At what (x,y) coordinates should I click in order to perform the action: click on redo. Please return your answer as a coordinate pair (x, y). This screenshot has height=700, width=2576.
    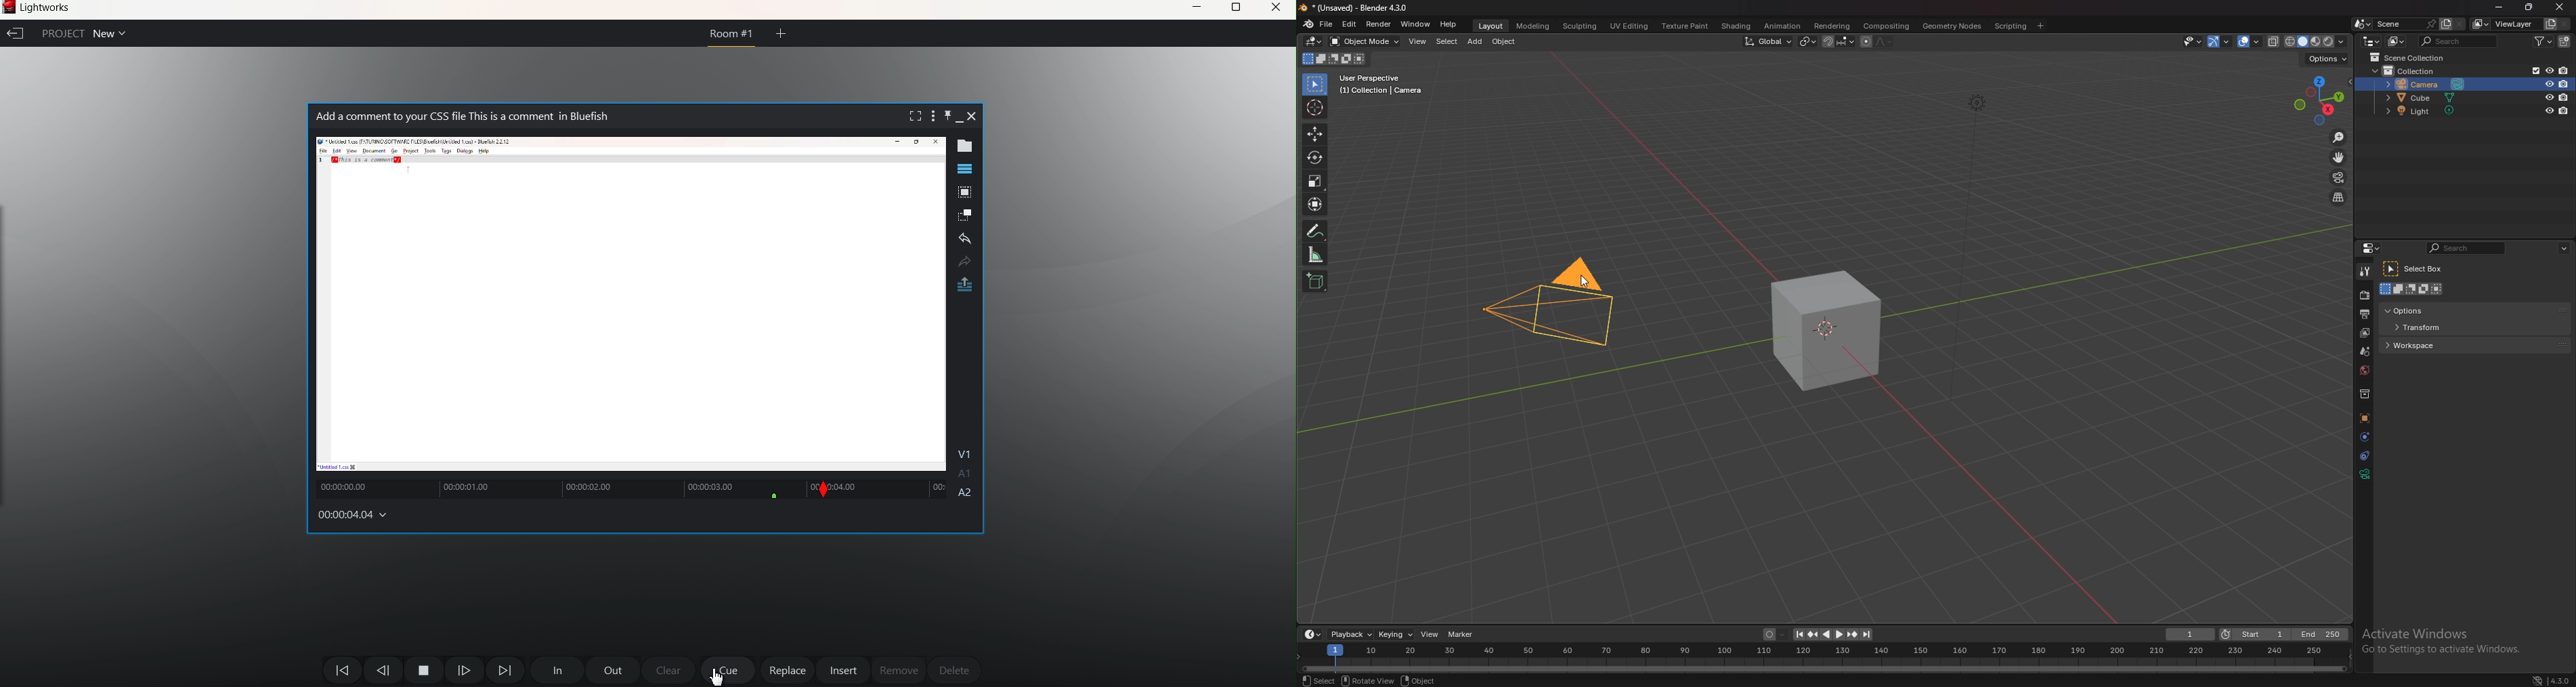
    Looking at the image, I should click on (964, 262).